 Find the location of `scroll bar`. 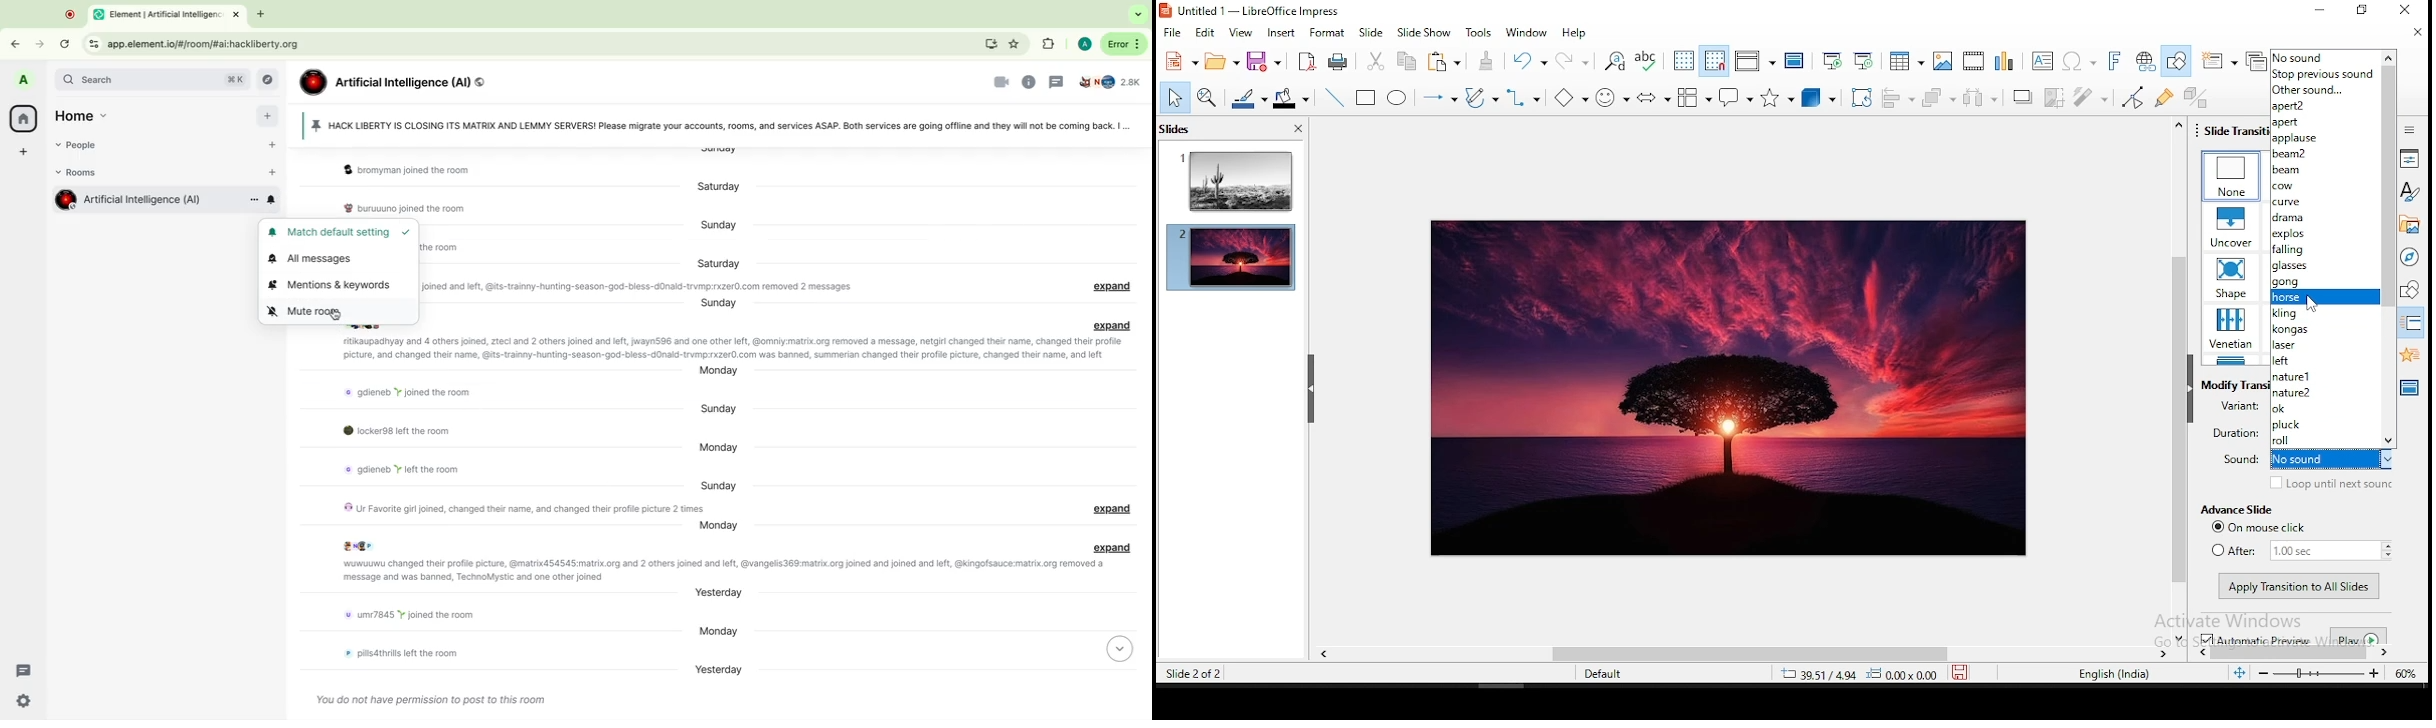

scroll bar is located at coordinates (2389, 255).